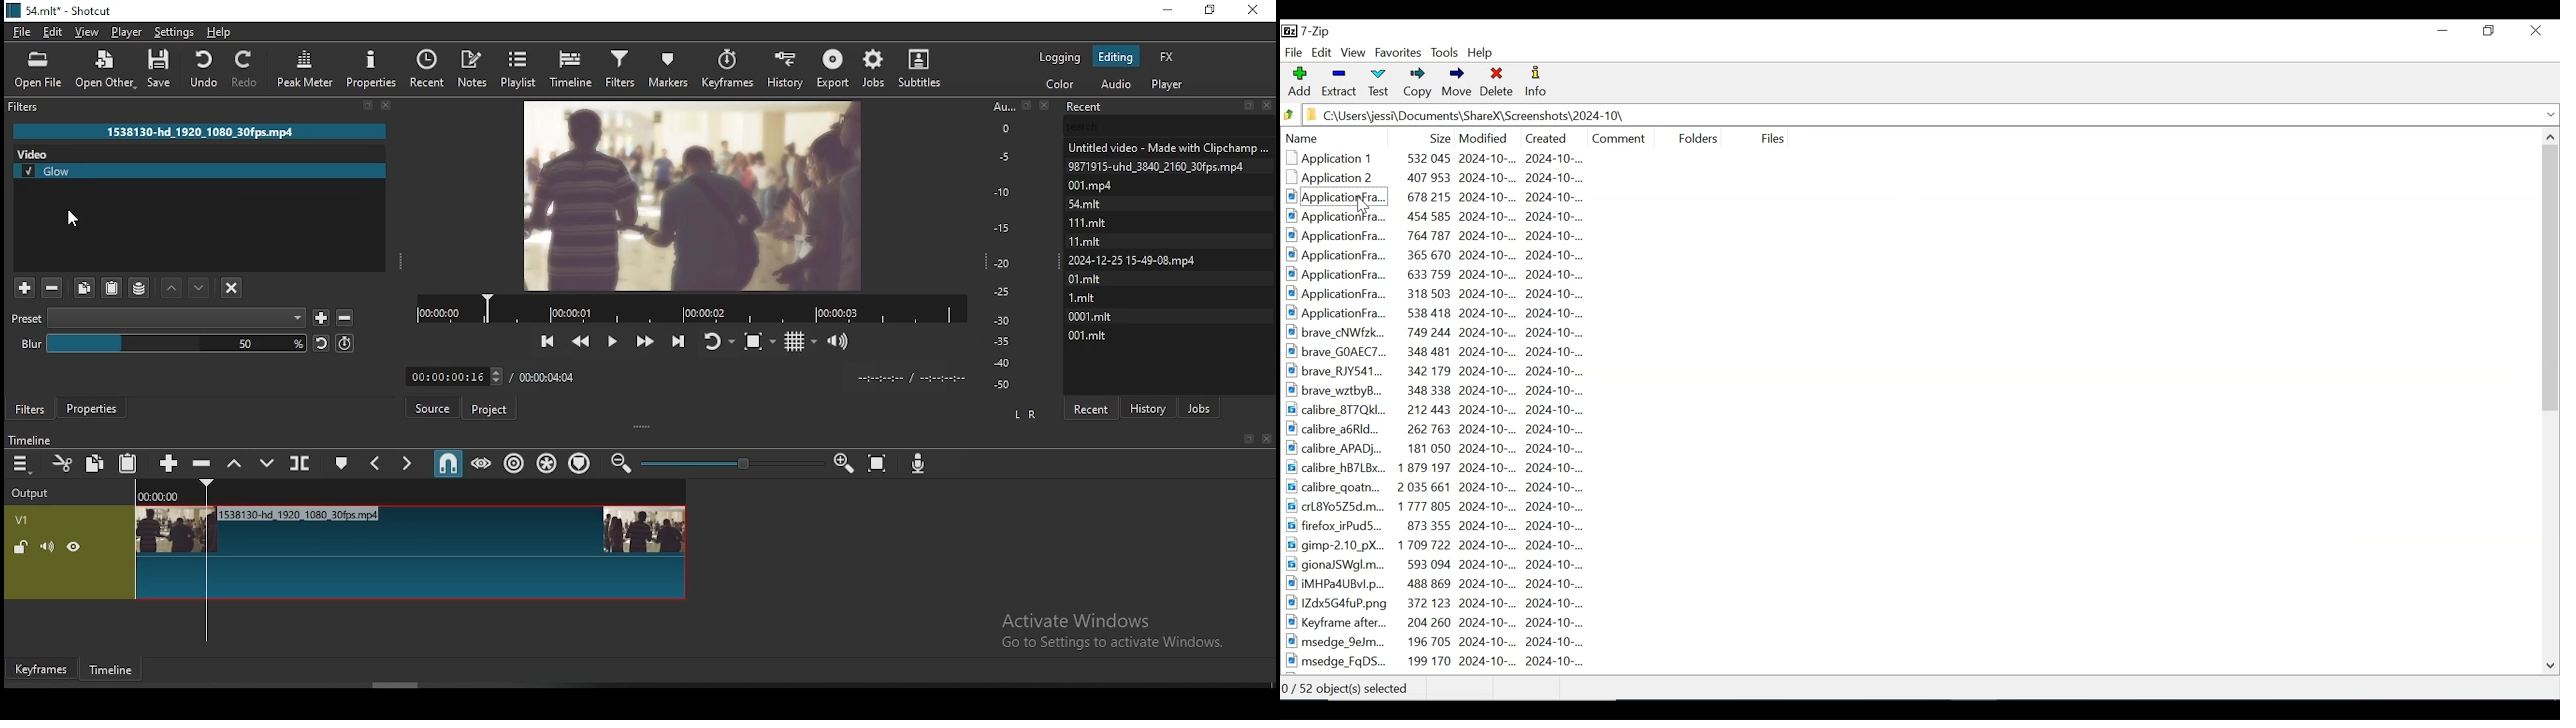 The image size is (2576, 728). Describe the element at coordinates (160, 316) in the screenshot. I see `preset` at that location.